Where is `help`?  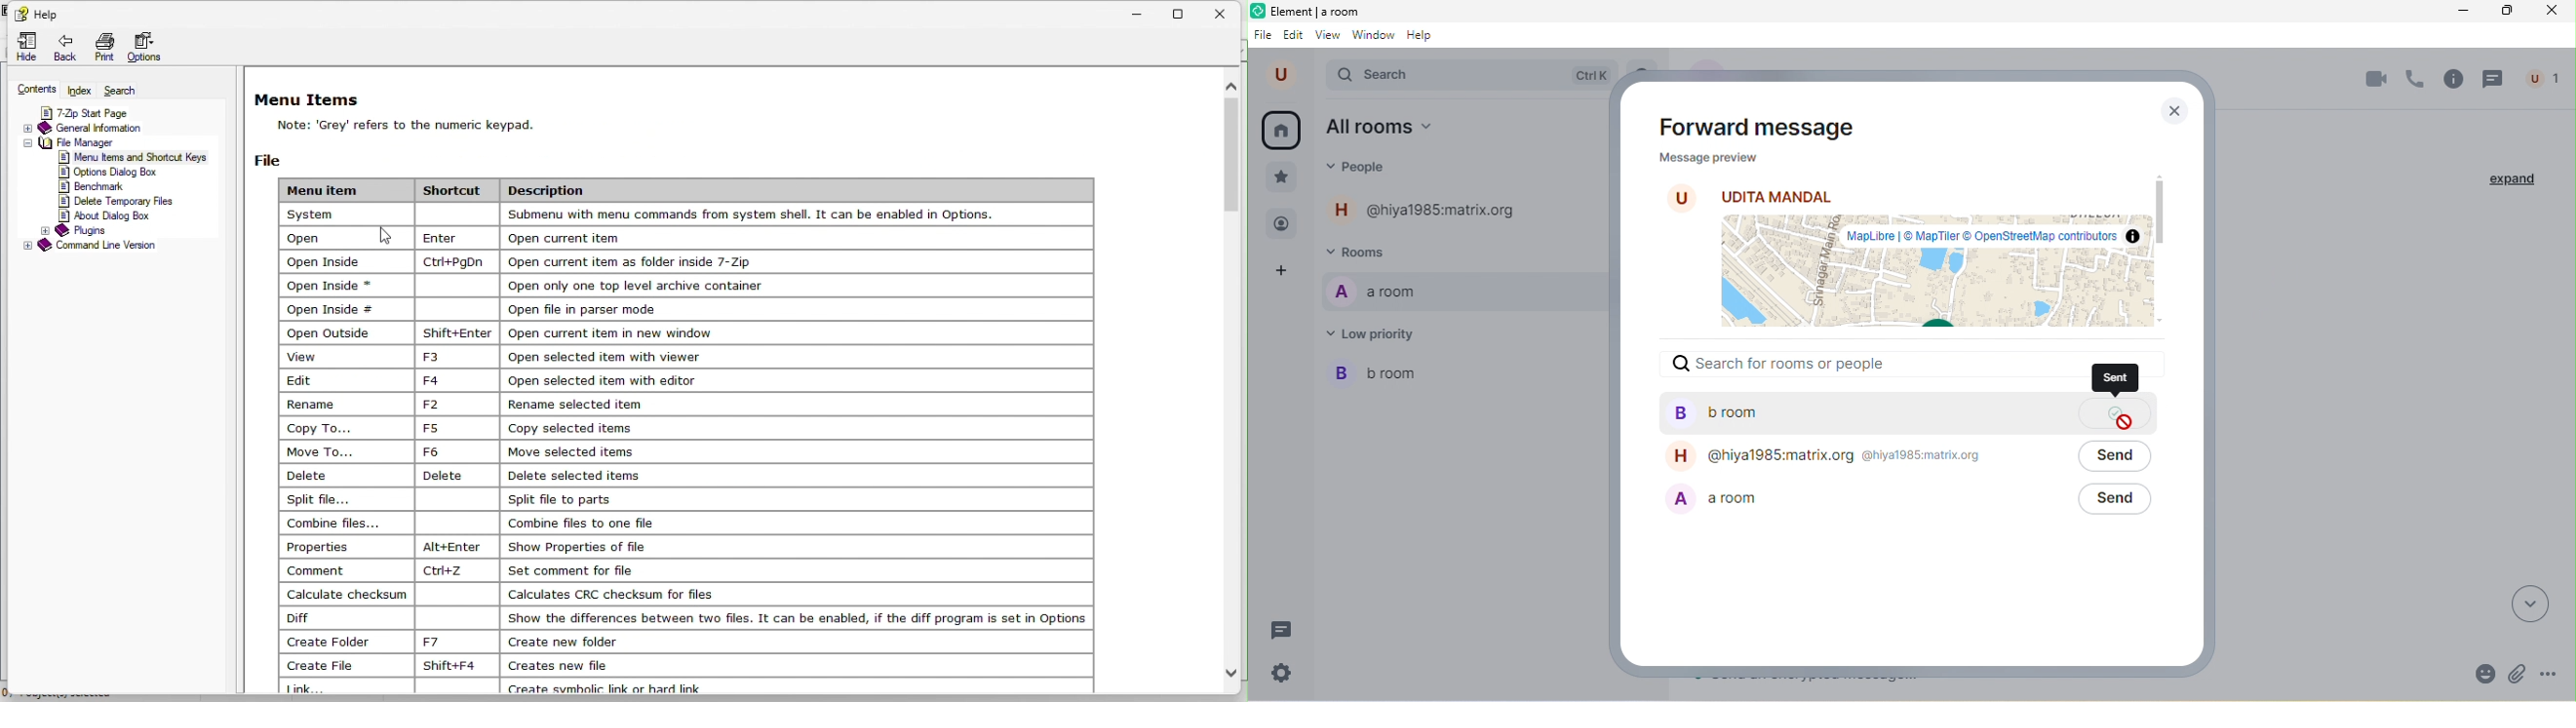 help is located at coordinates (1425, 36).